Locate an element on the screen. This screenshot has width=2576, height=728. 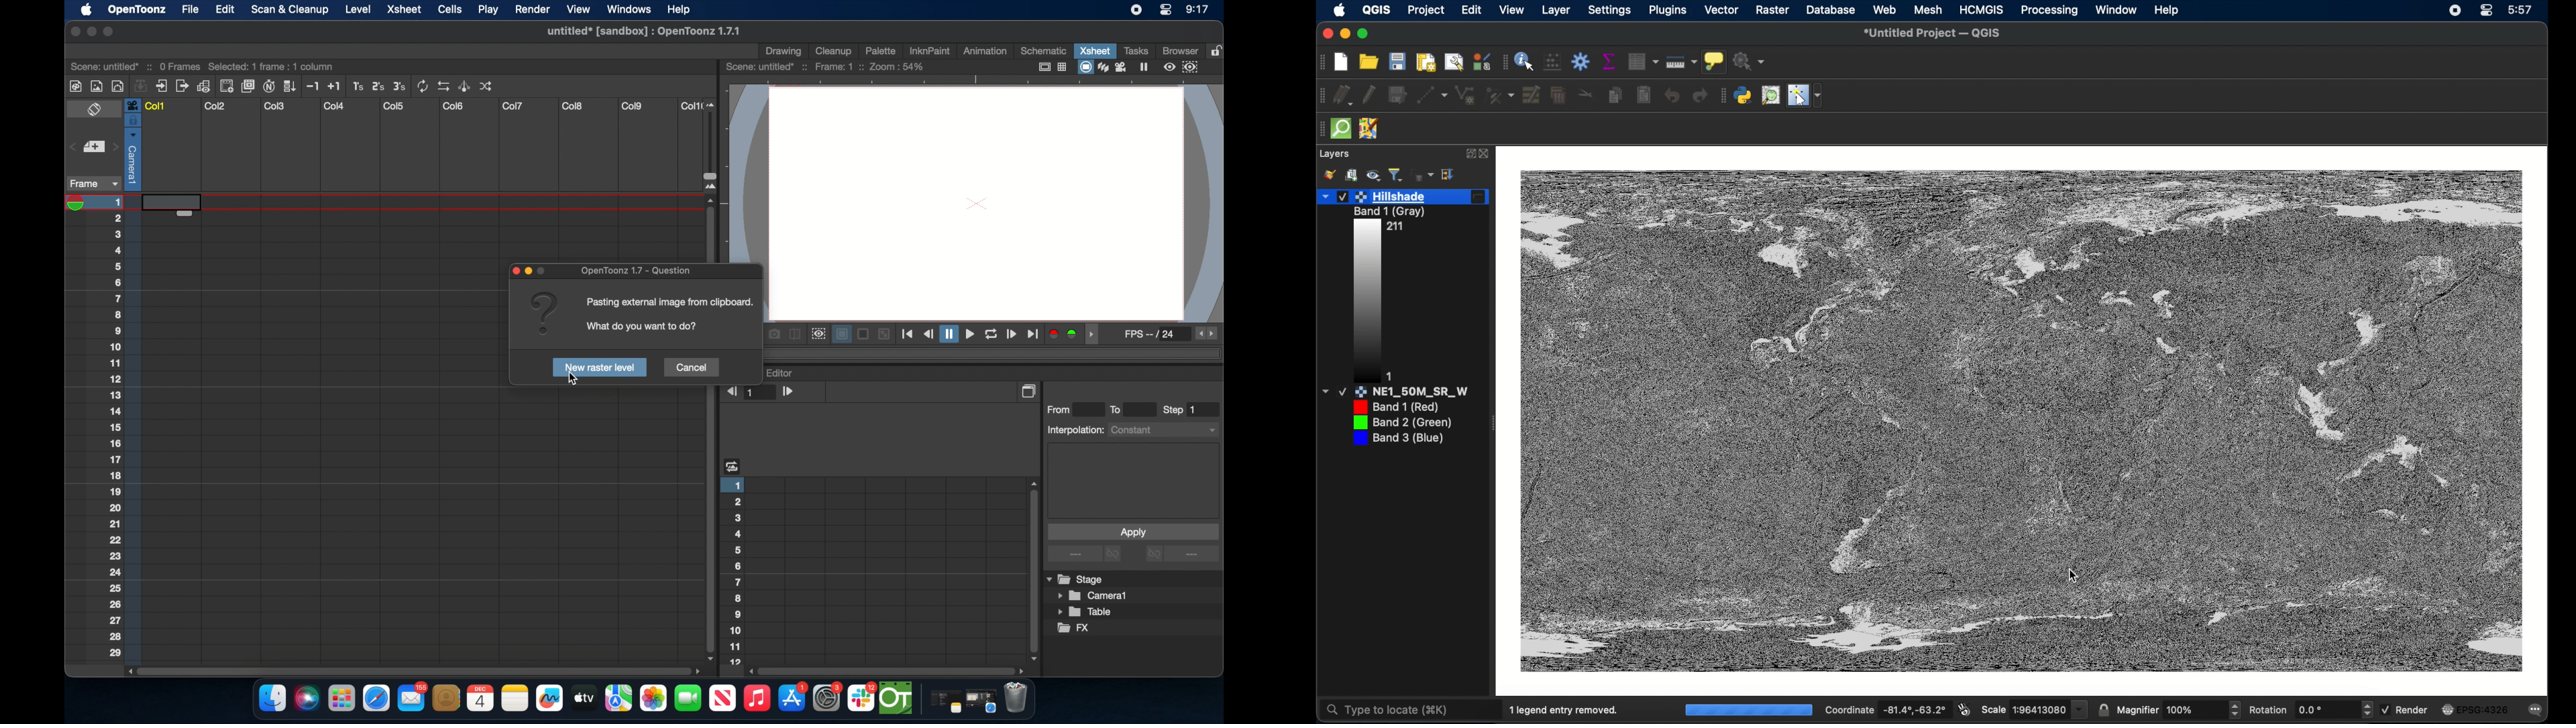
jsom remote is located at coordinates (1370, 127).